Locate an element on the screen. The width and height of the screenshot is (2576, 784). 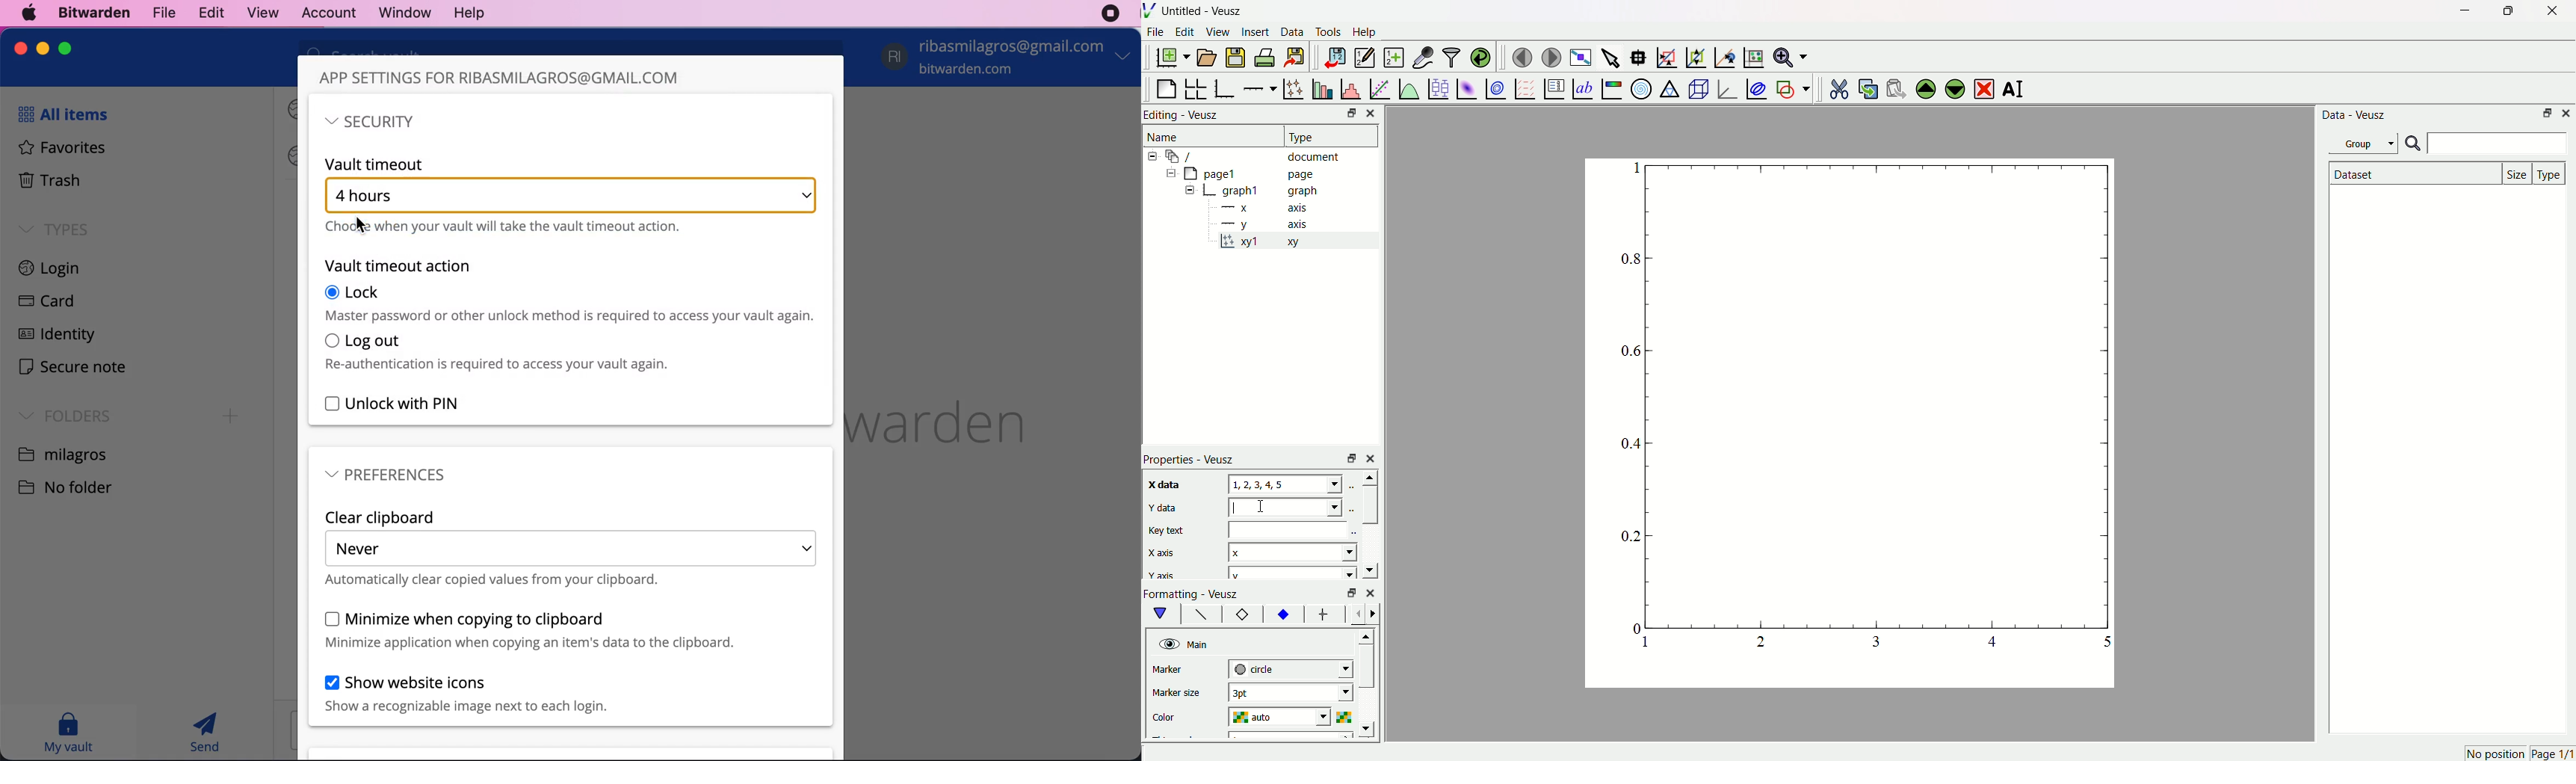
close is located at coordinates (1371, 591).